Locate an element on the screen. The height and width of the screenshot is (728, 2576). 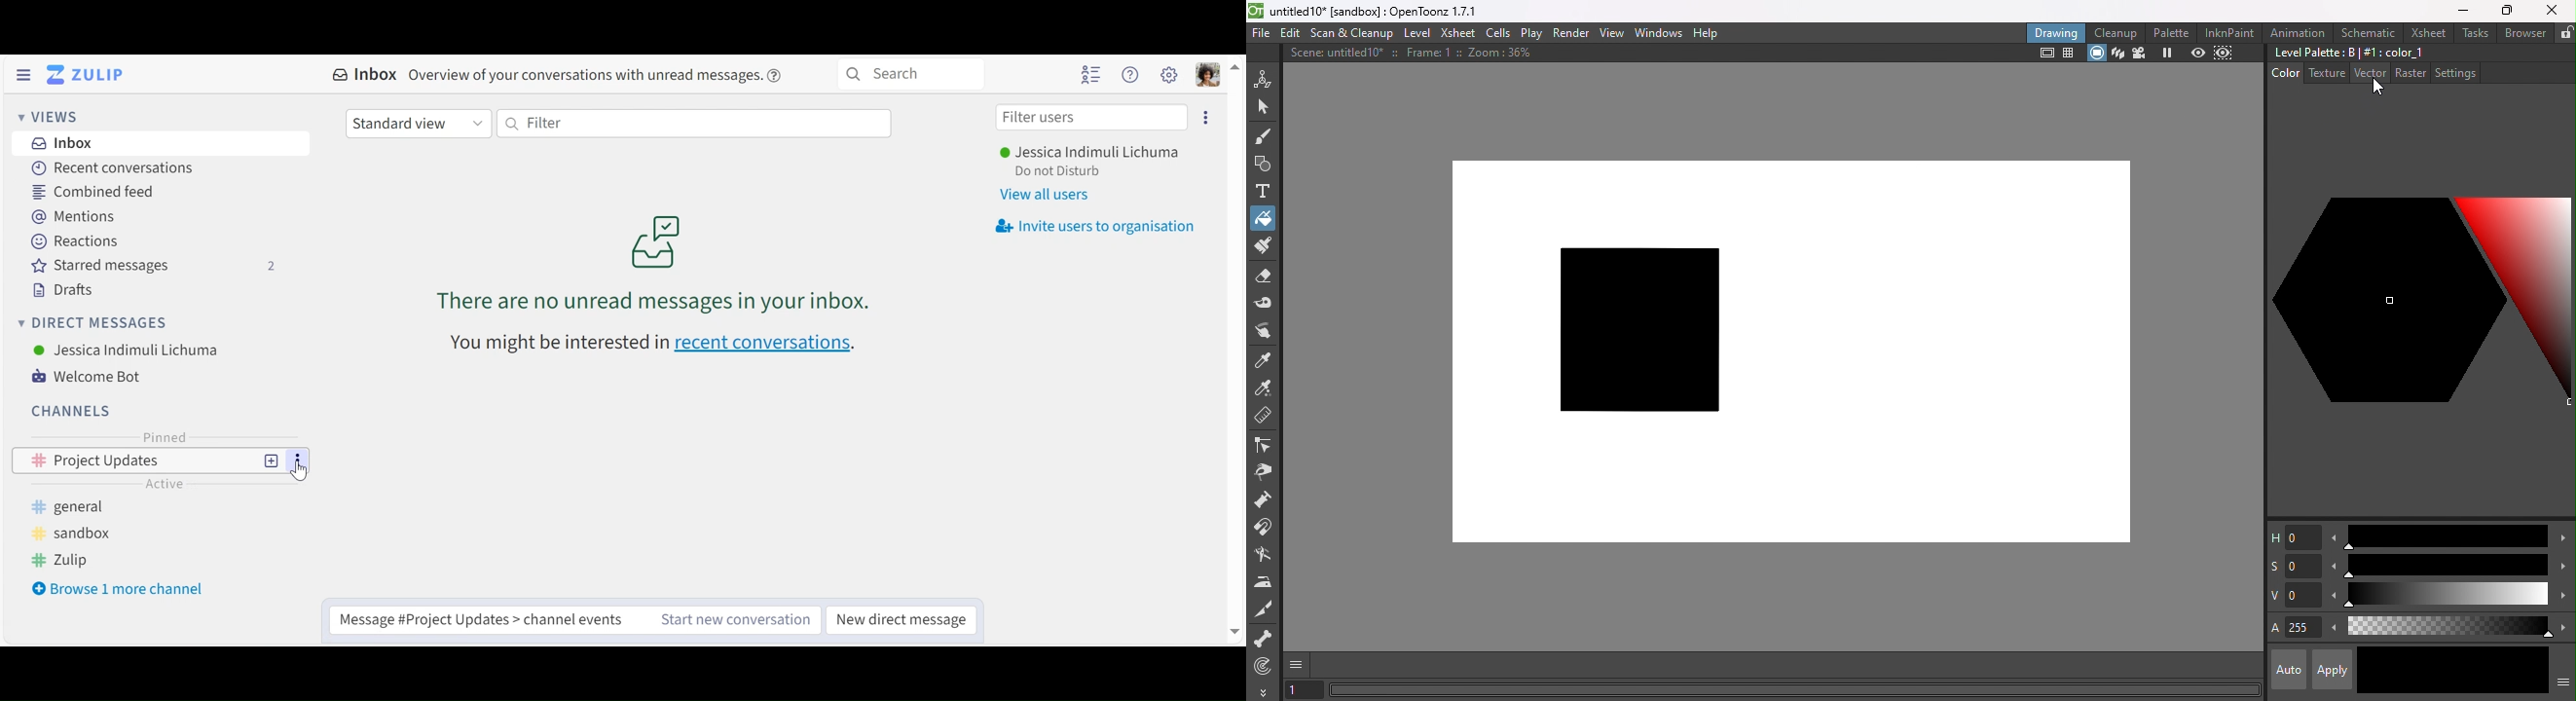
Personal menu is located at coordinates (1208, 75).